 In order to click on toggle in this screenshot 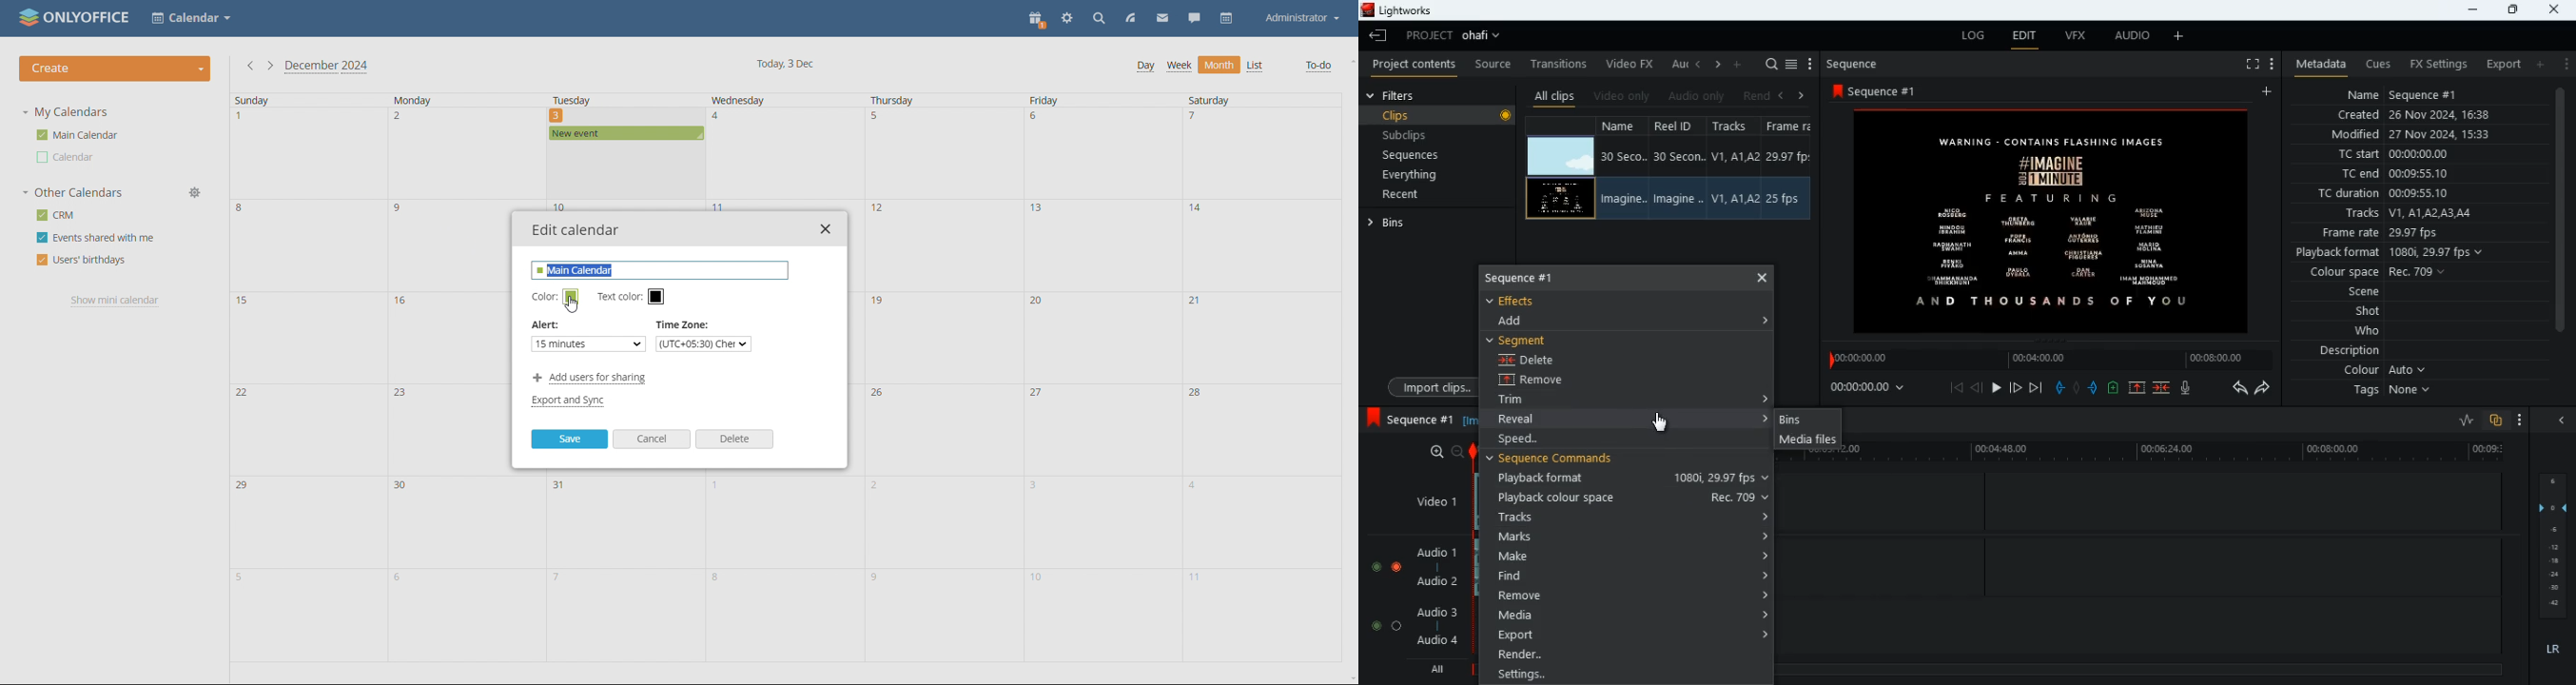, I will do `click(1397, 567)`.